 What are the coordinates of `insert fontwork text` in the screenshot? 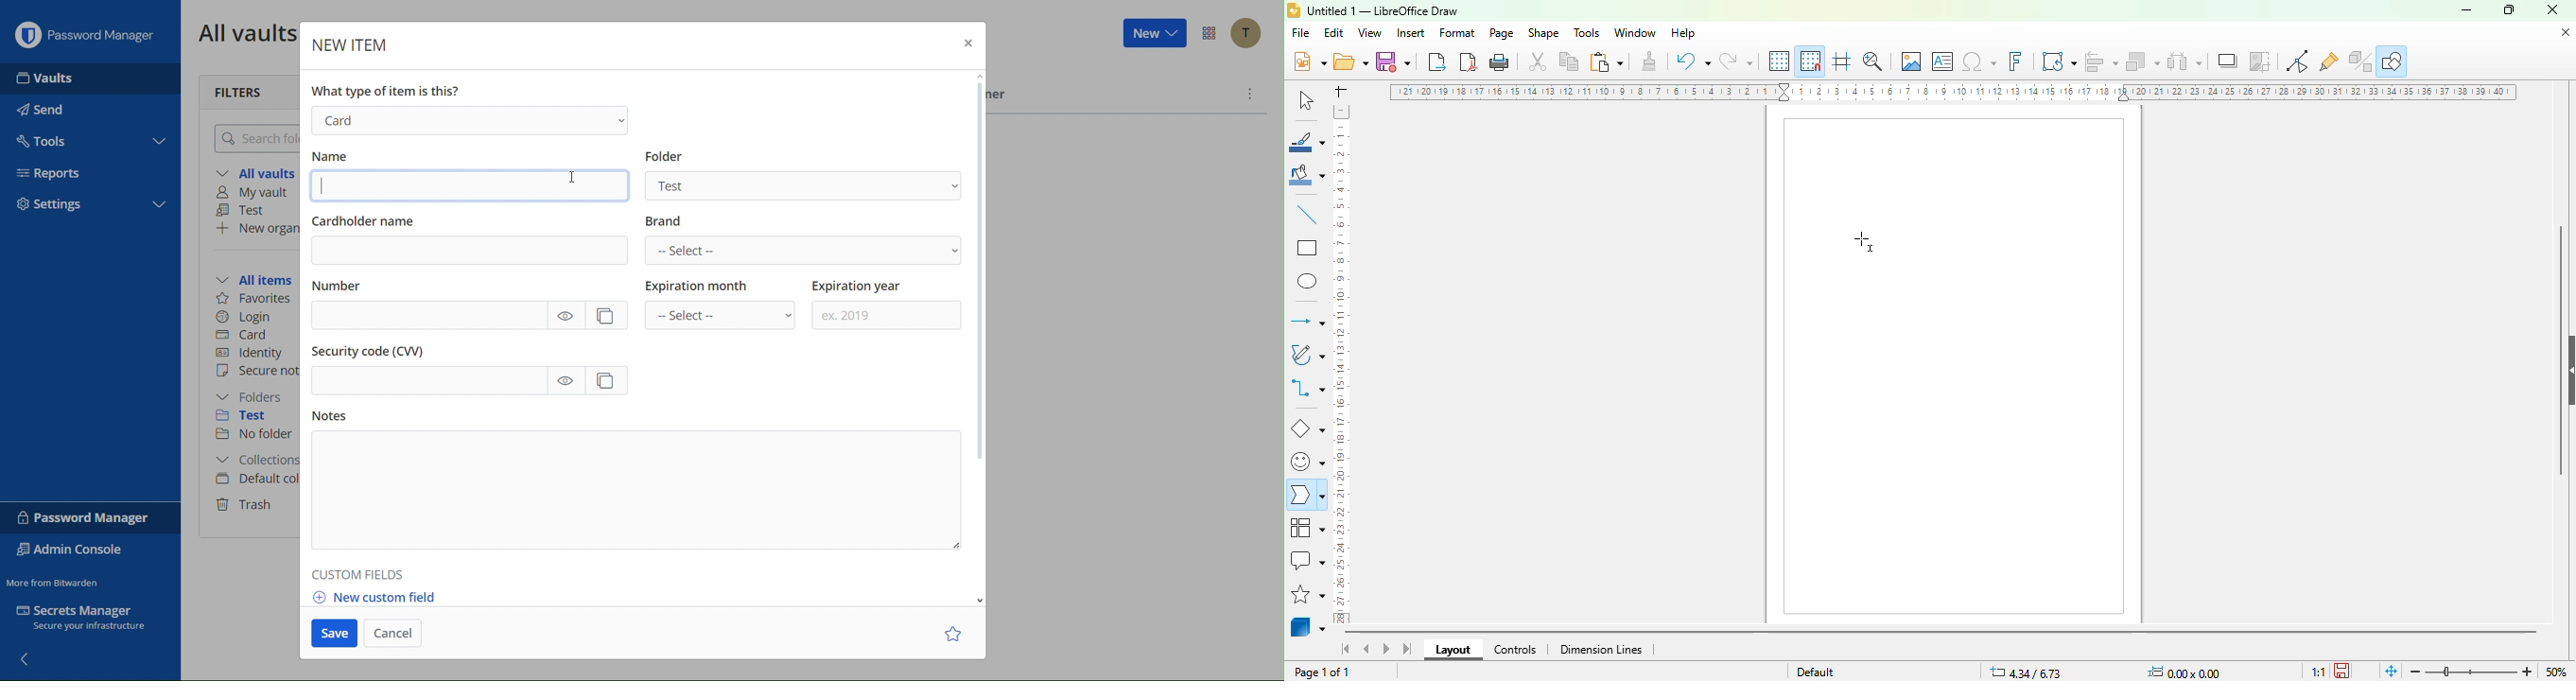 It's located at (2015, 61).